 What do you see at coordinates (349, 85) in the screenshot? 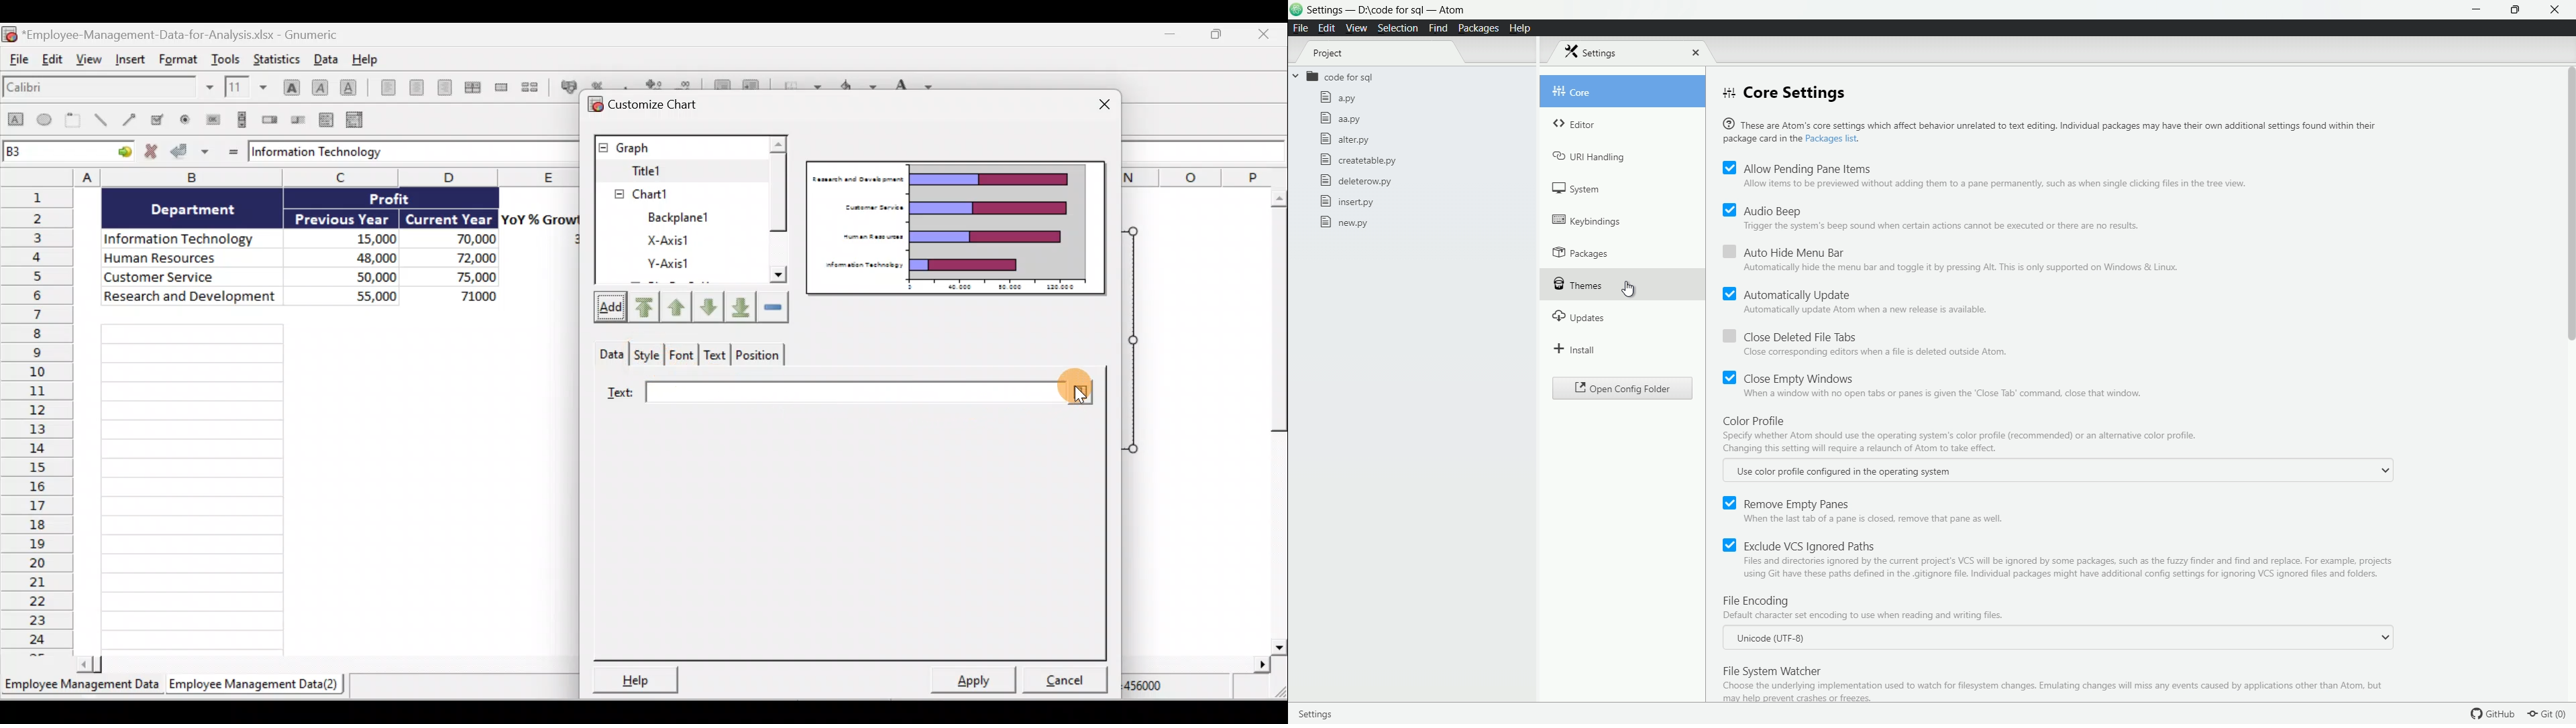
I see `Underline` at bounding box center [349, 85].